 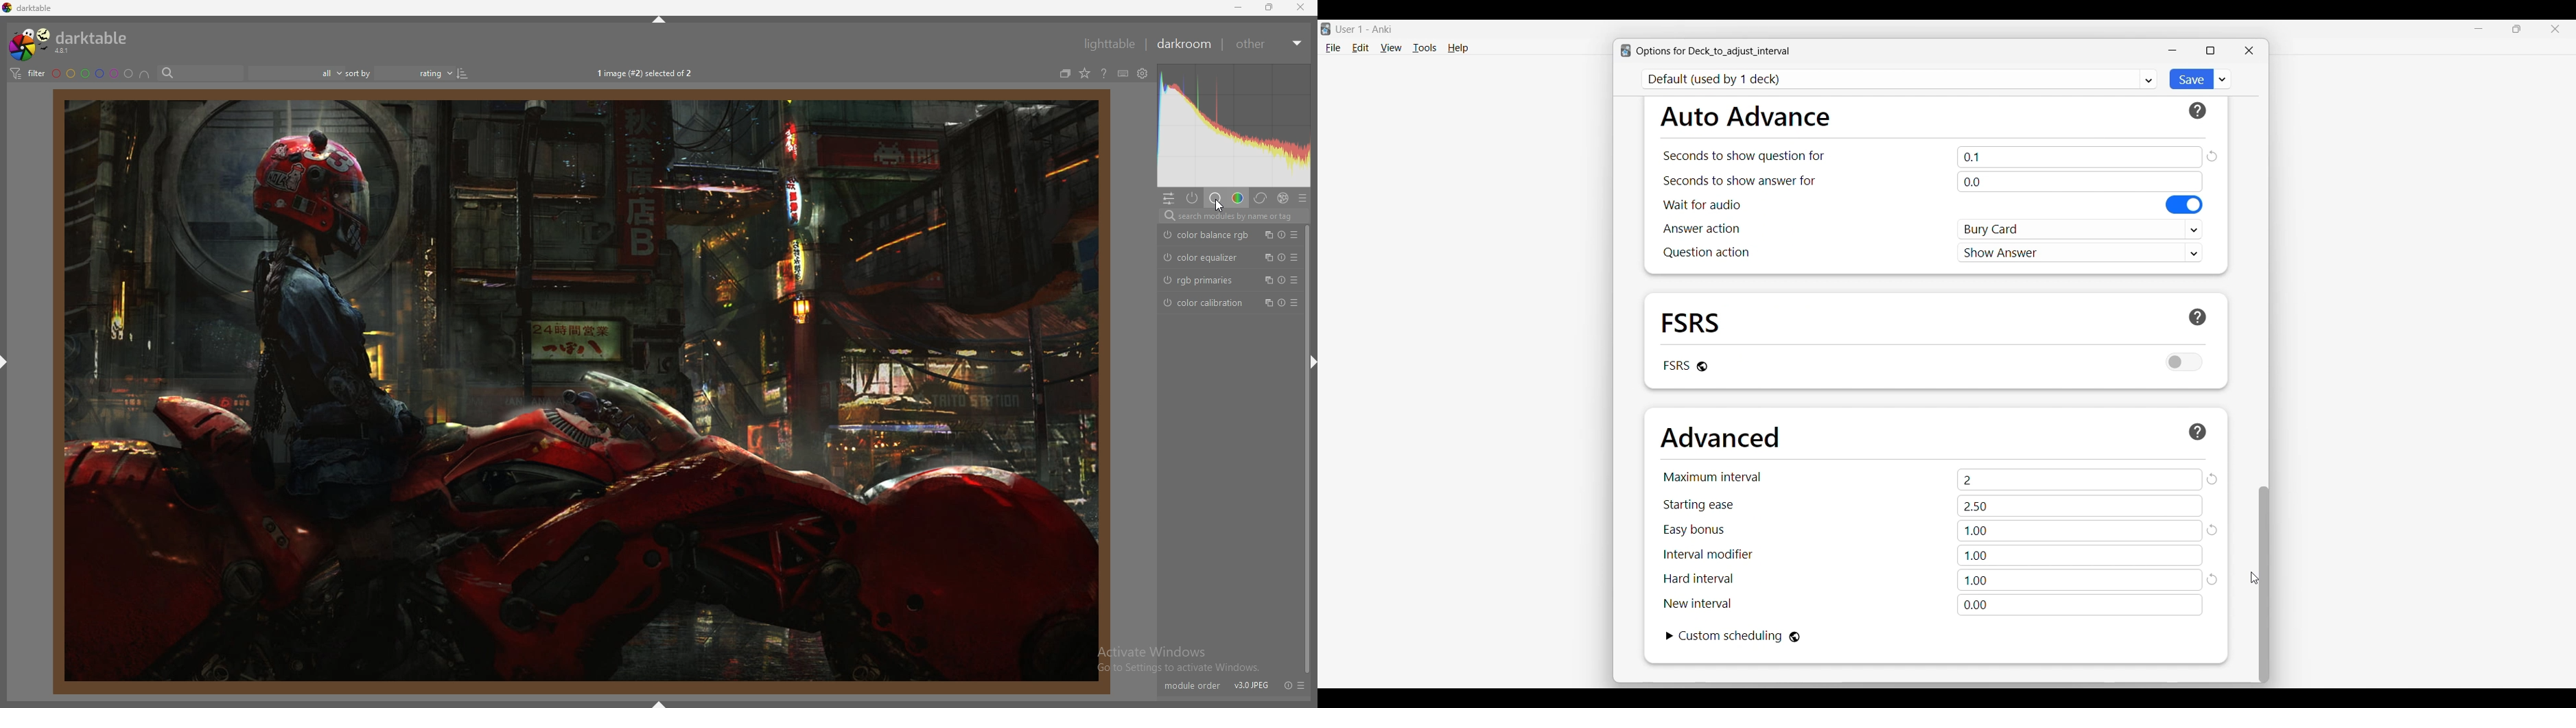 What do you see at coordinates (2190, 79) in the screenshot?
I see `Click to save` at bounding box center [2190, 79].